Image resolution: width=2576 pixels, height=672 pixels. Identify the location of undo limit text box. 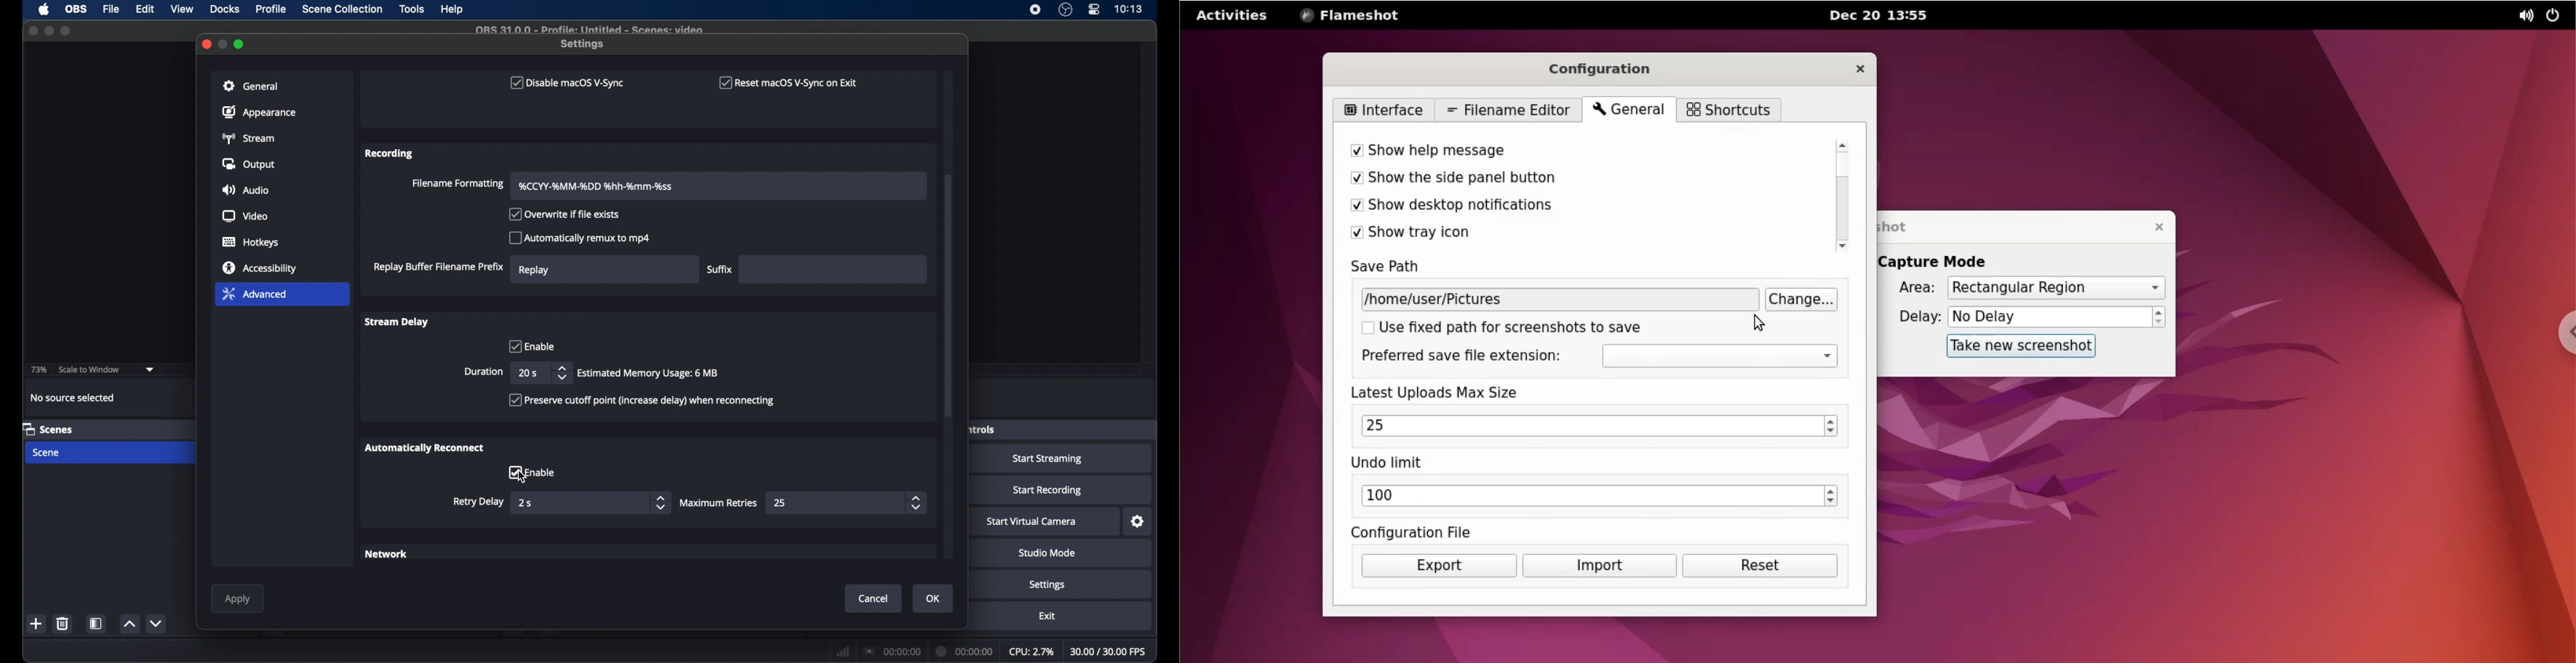
(1592, 498).